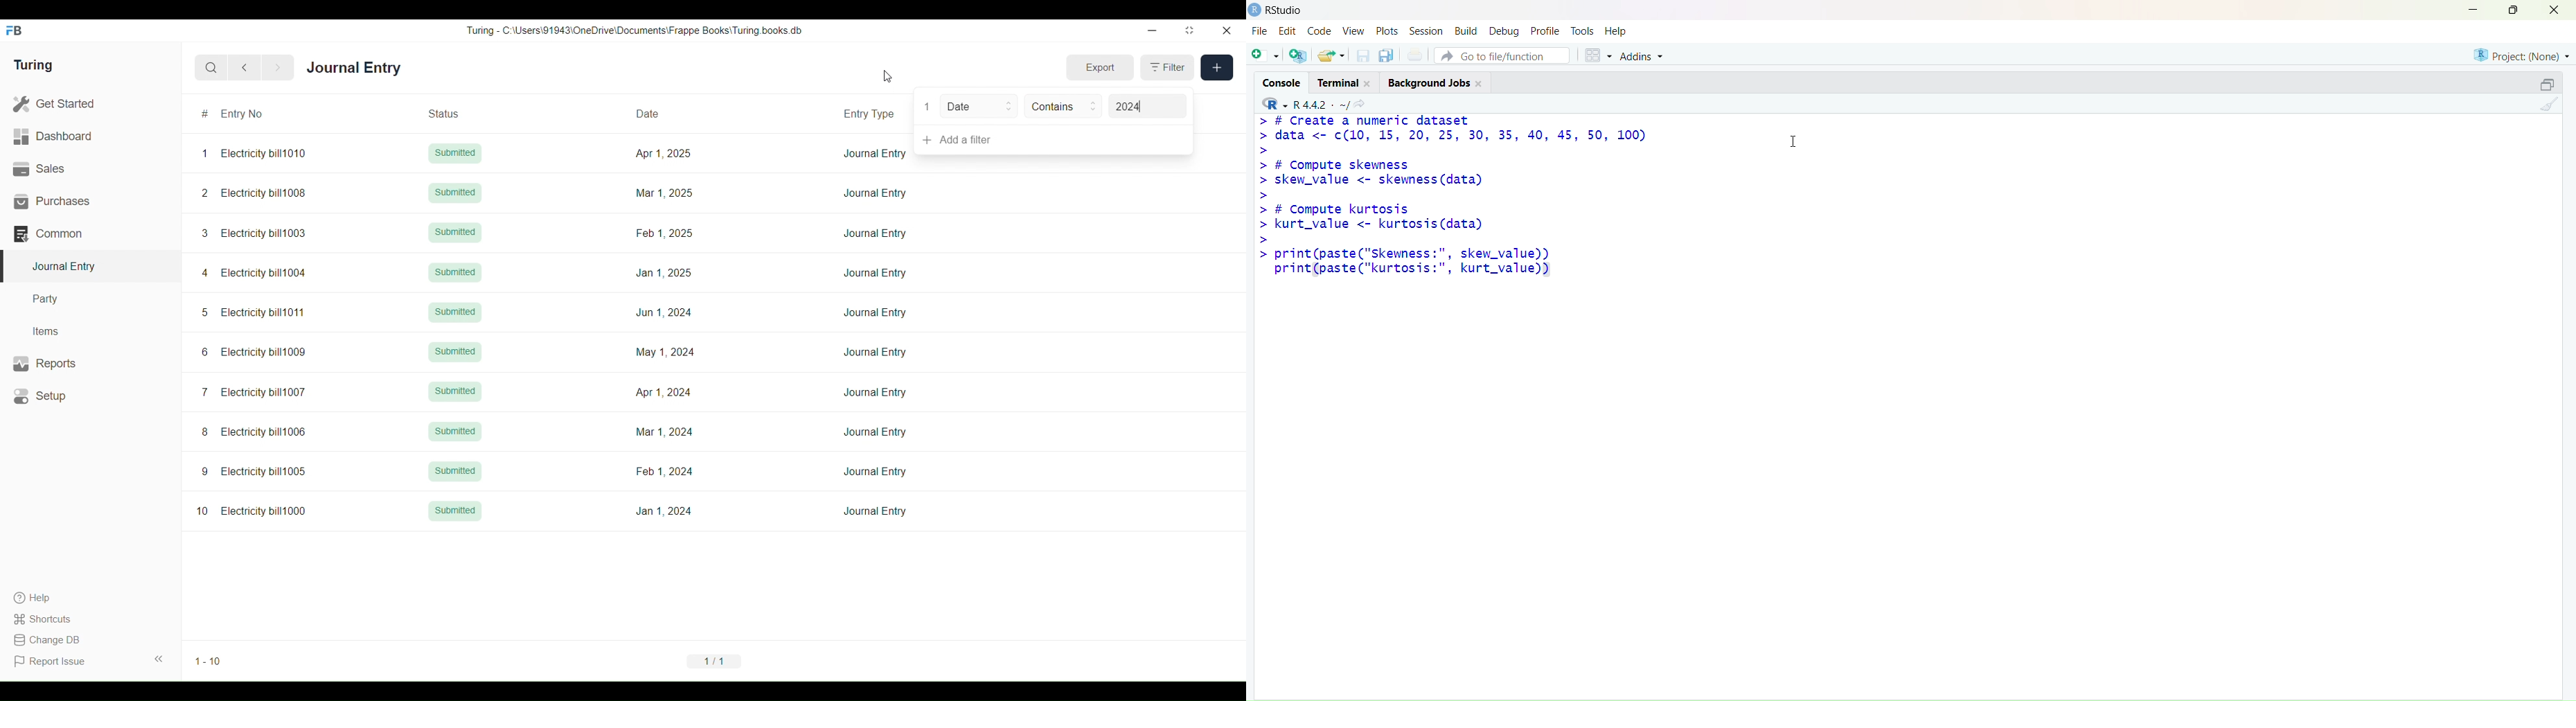 The height and width of the screenshot is (728, 2576). What do you see at coordinates (252, 511) in the screenshot?
I see `10 Electricity bill1000` at bounding box center [252, 511].